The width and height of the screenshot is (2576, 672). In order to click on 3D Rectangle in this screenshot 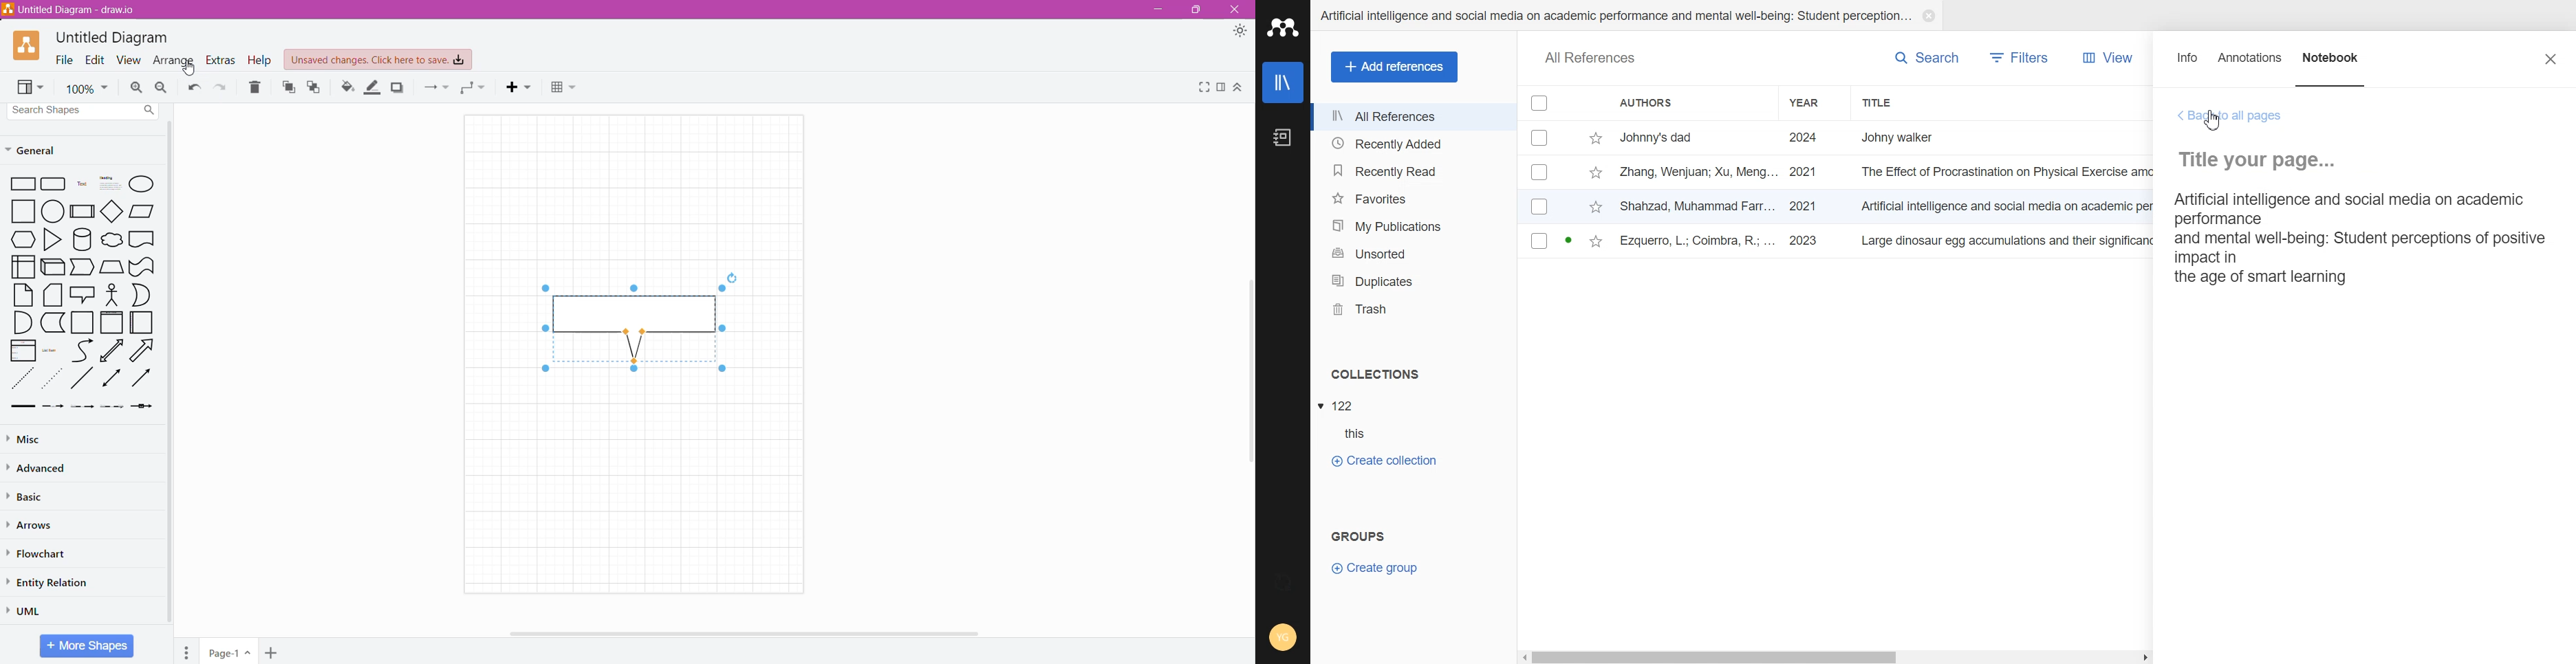, I will do `click(53, 267)`.